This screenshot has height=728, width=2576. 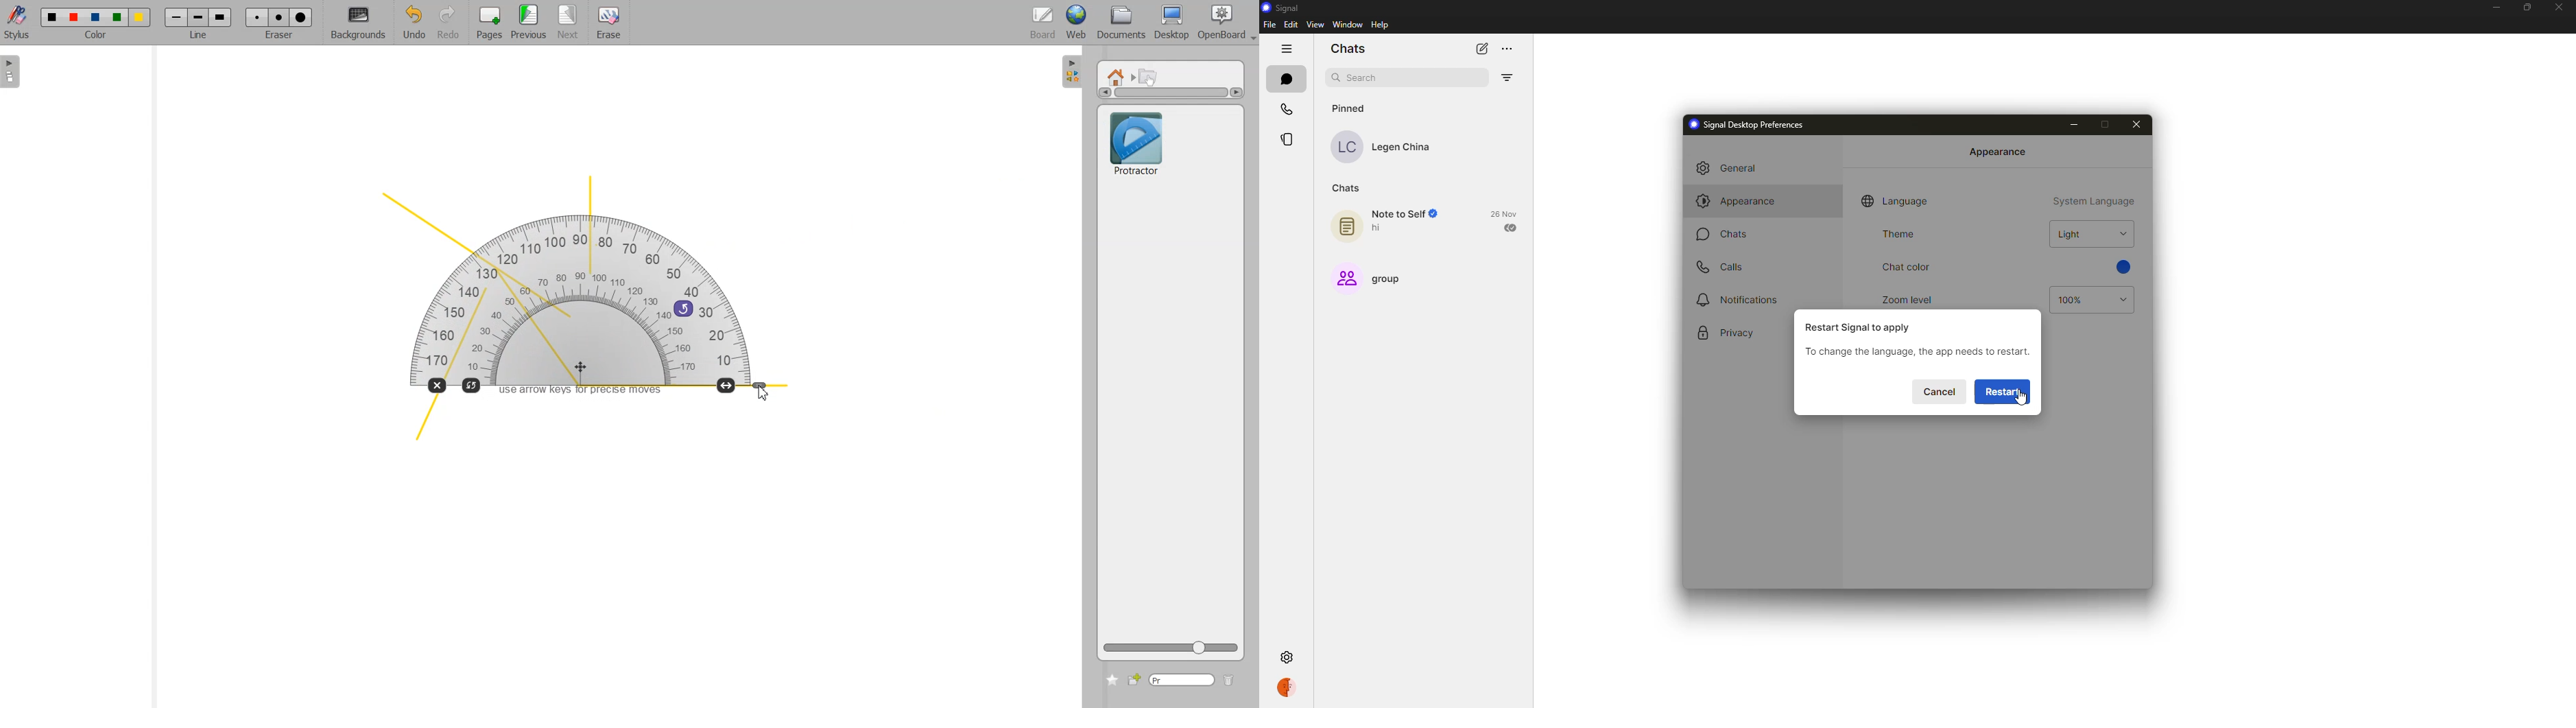 What do you see at coordinates (2140, 123) in the screenshot?
I see `close` at bounding box center [2140, 123].